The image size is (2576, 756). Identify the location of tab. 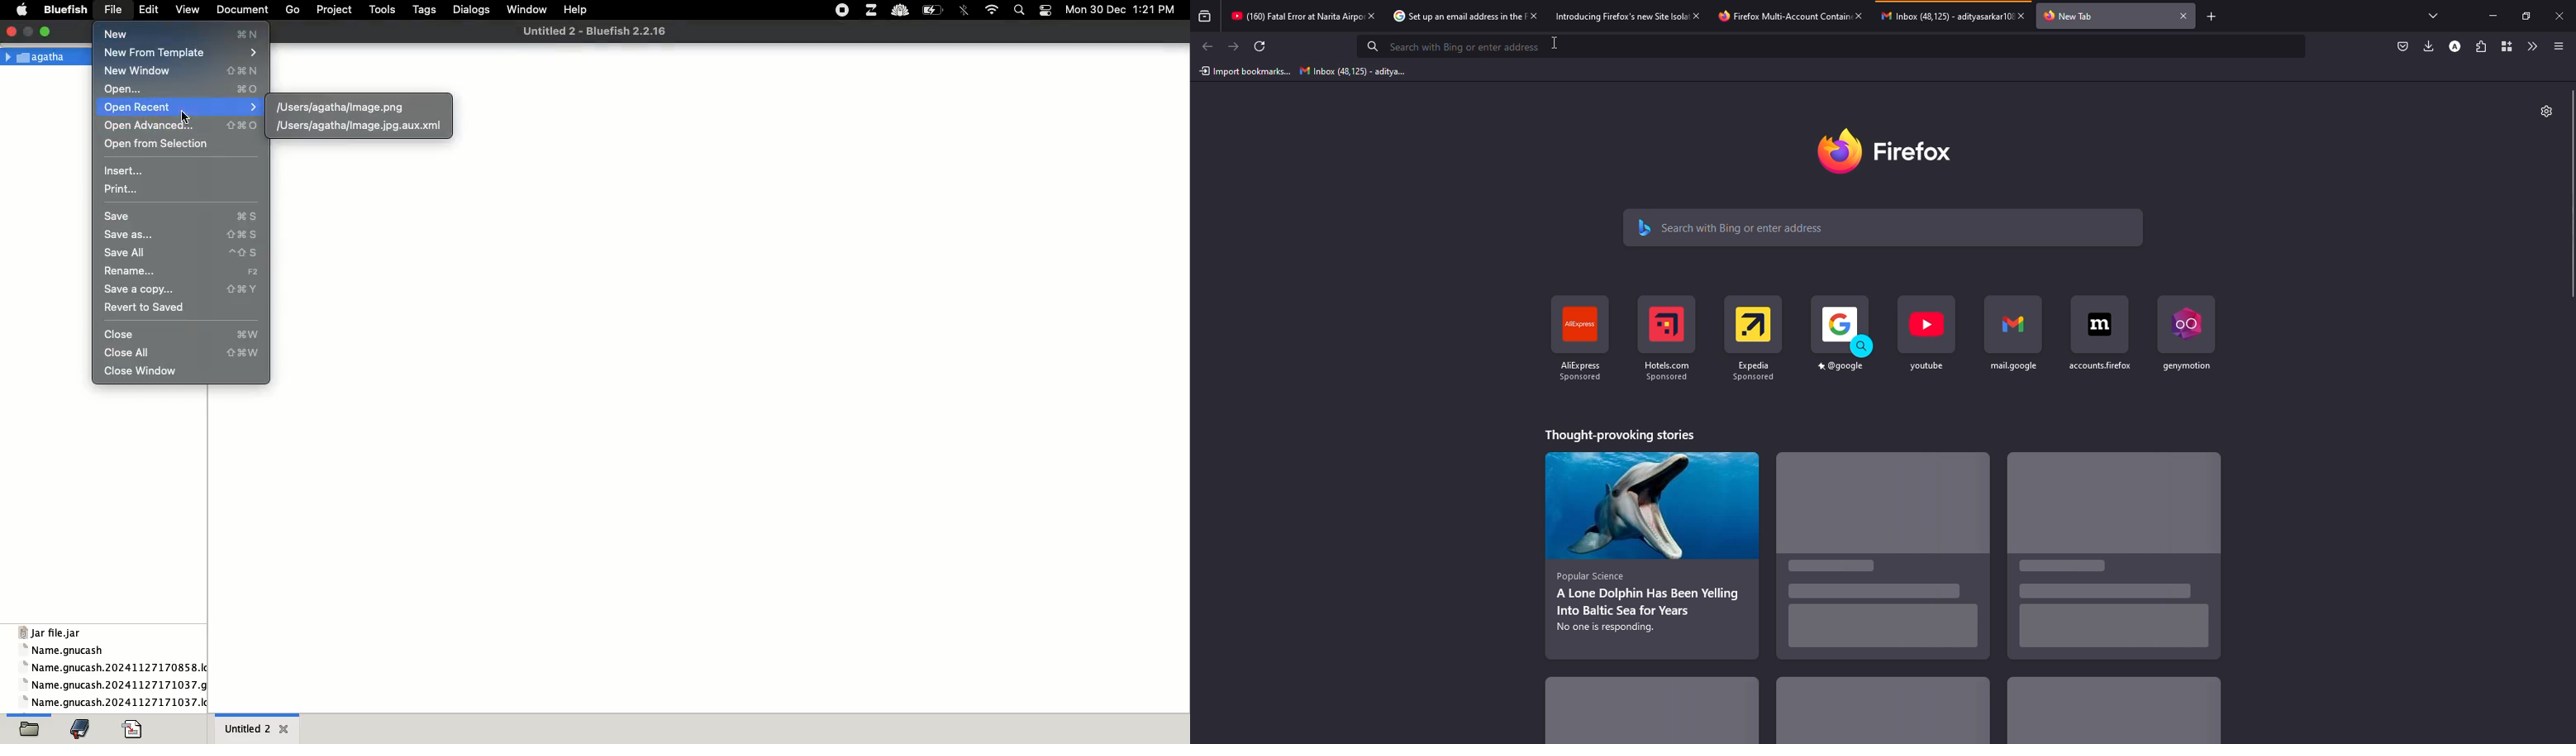
(1446, 17).